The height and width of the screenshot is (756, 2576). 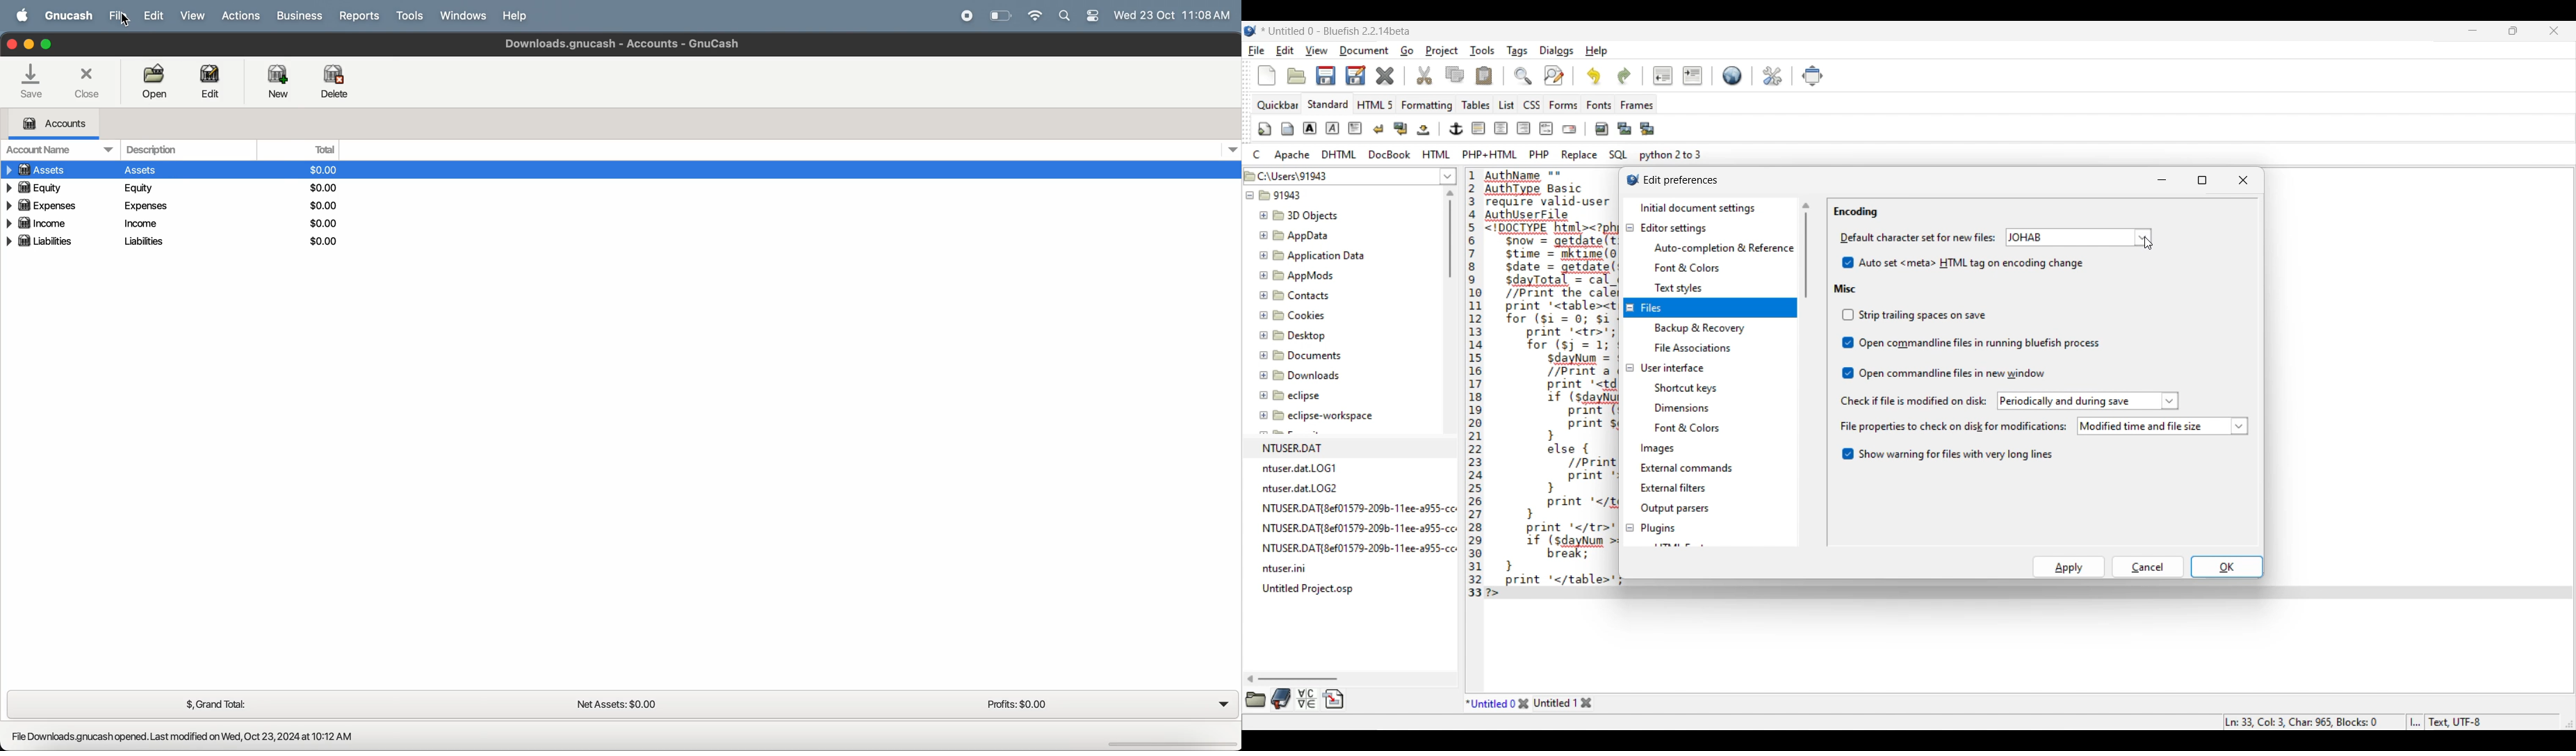 I want to click on Minimize, so click(x=2165, y=179).